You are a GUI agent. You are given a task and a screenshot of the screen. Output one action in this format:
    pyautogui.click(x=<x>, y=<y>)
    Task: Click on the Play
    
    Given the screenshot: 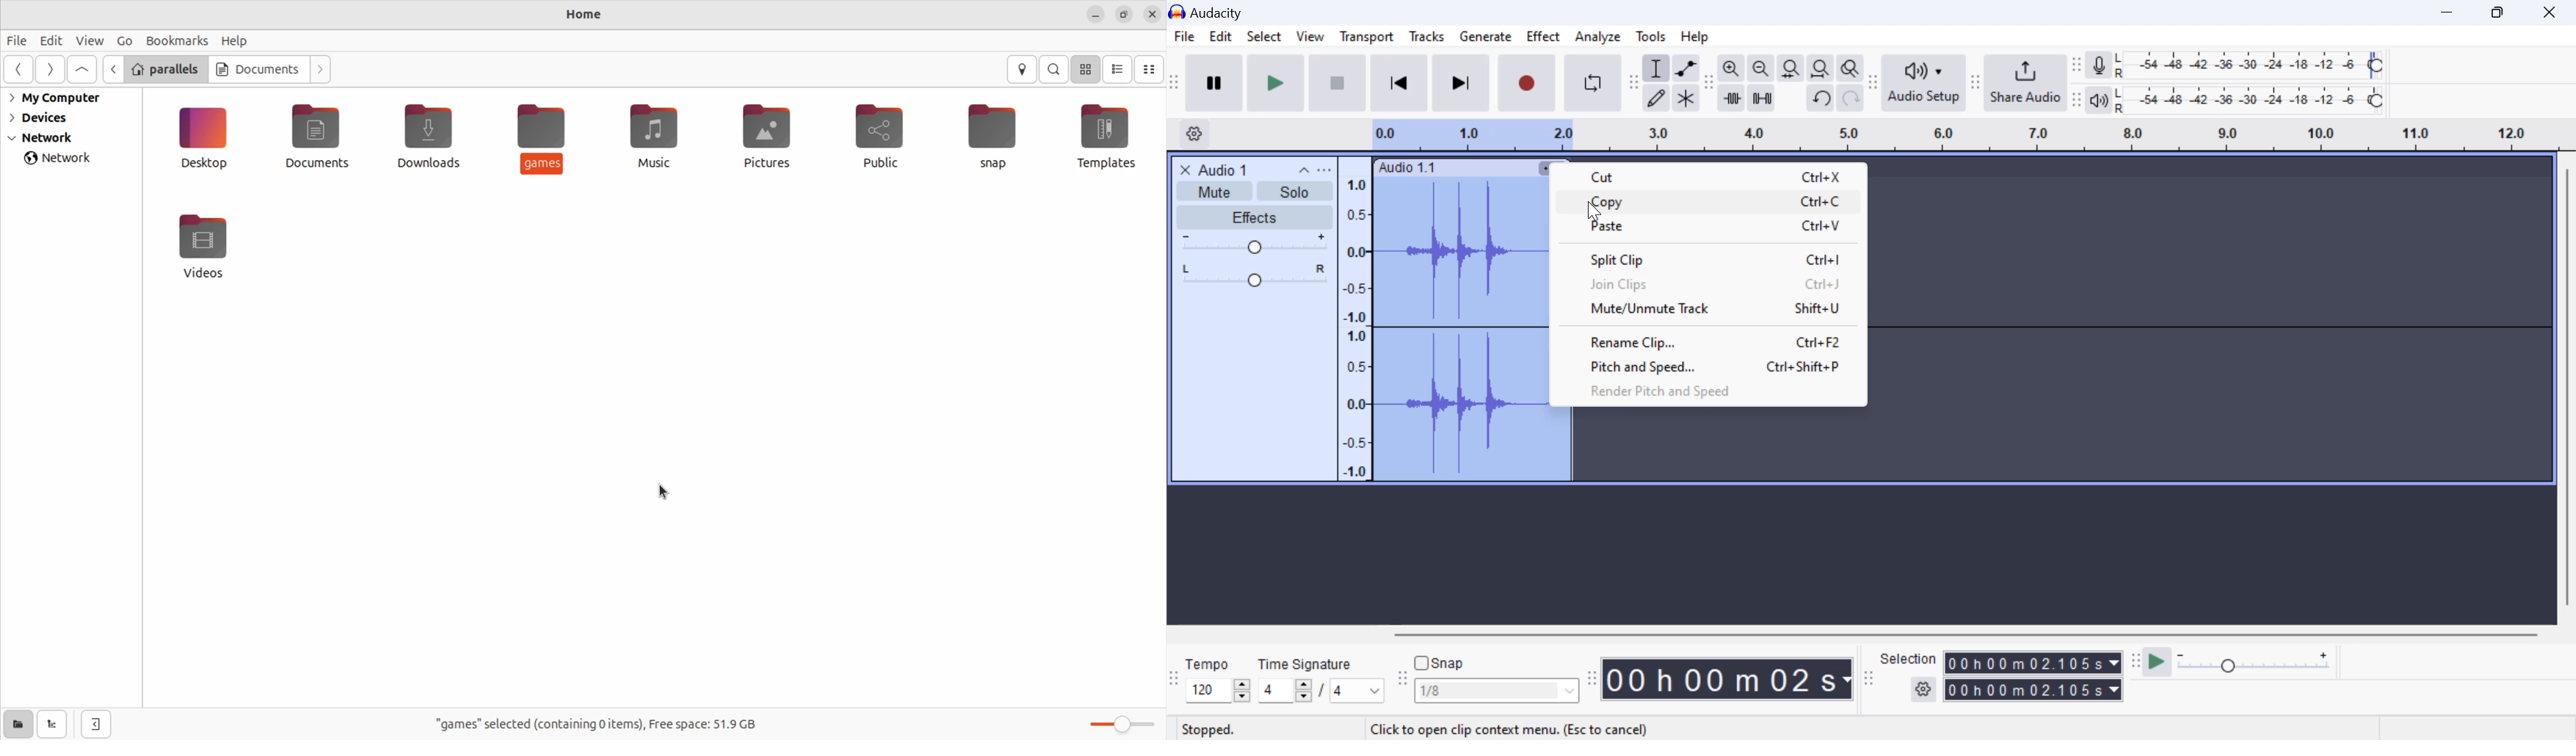 What is the action you would take?
    pyautogui.click(x=1277, y=82)
    